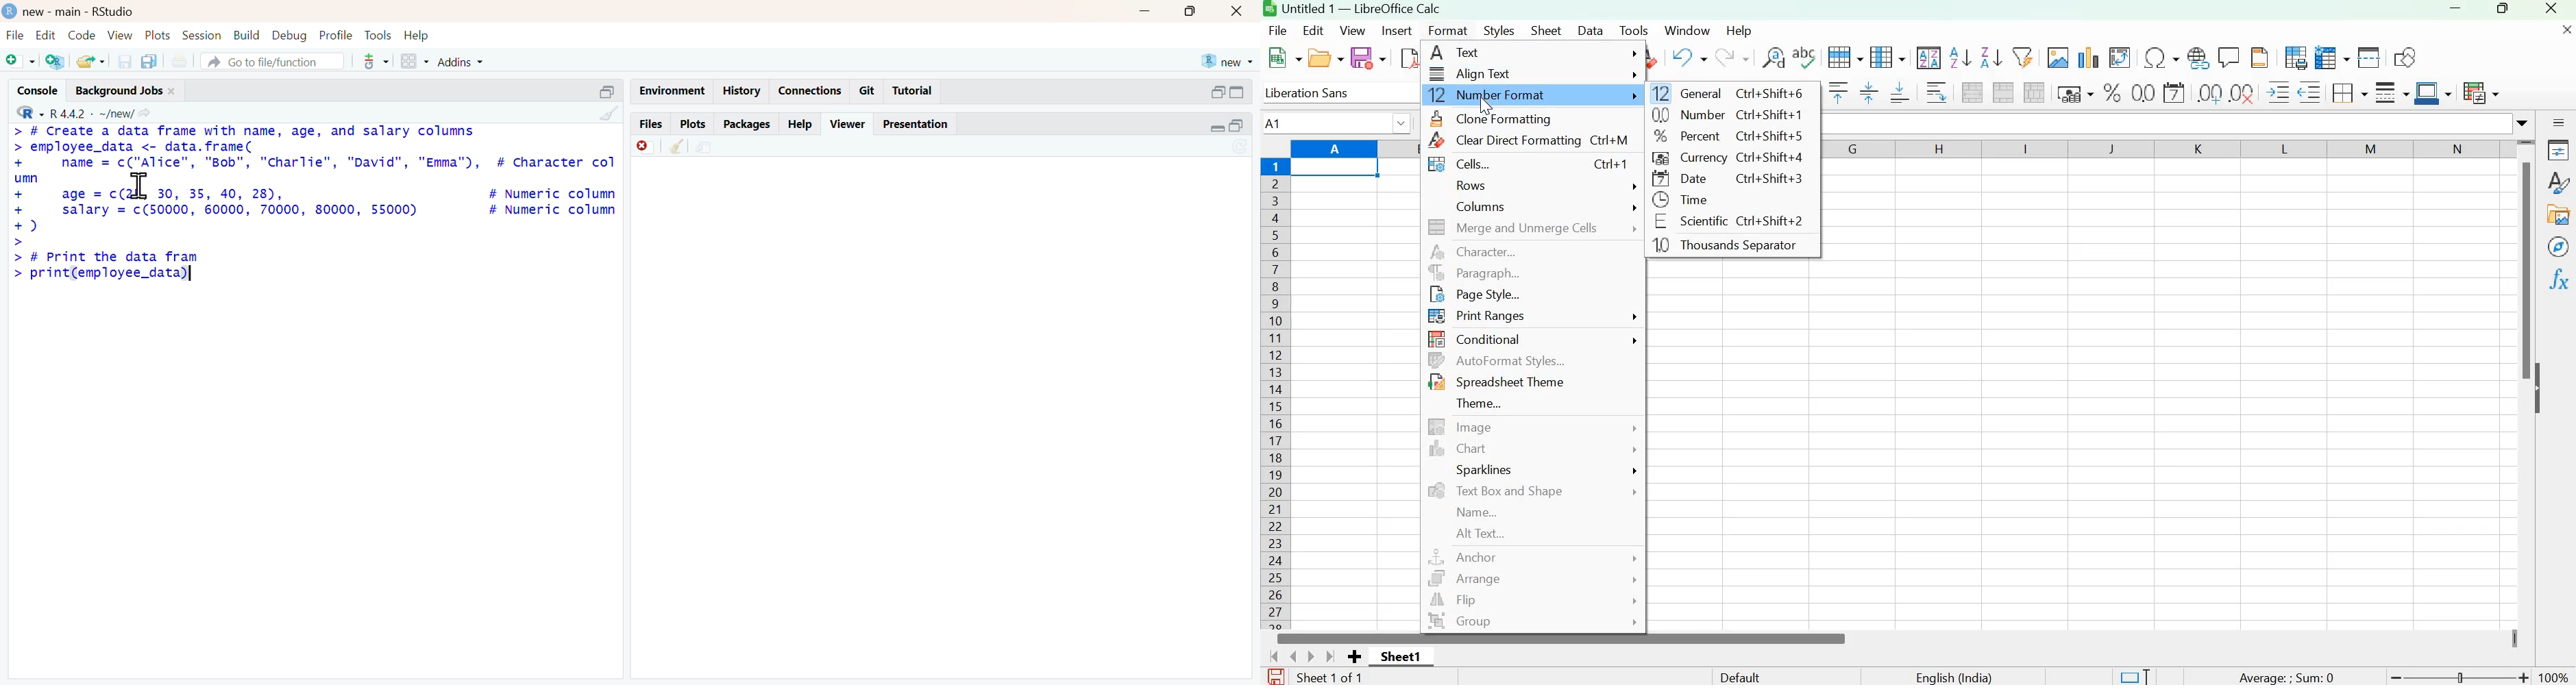  Describe the element at coordinates (243, 34) in the screenshot. I see `Build` at that location.